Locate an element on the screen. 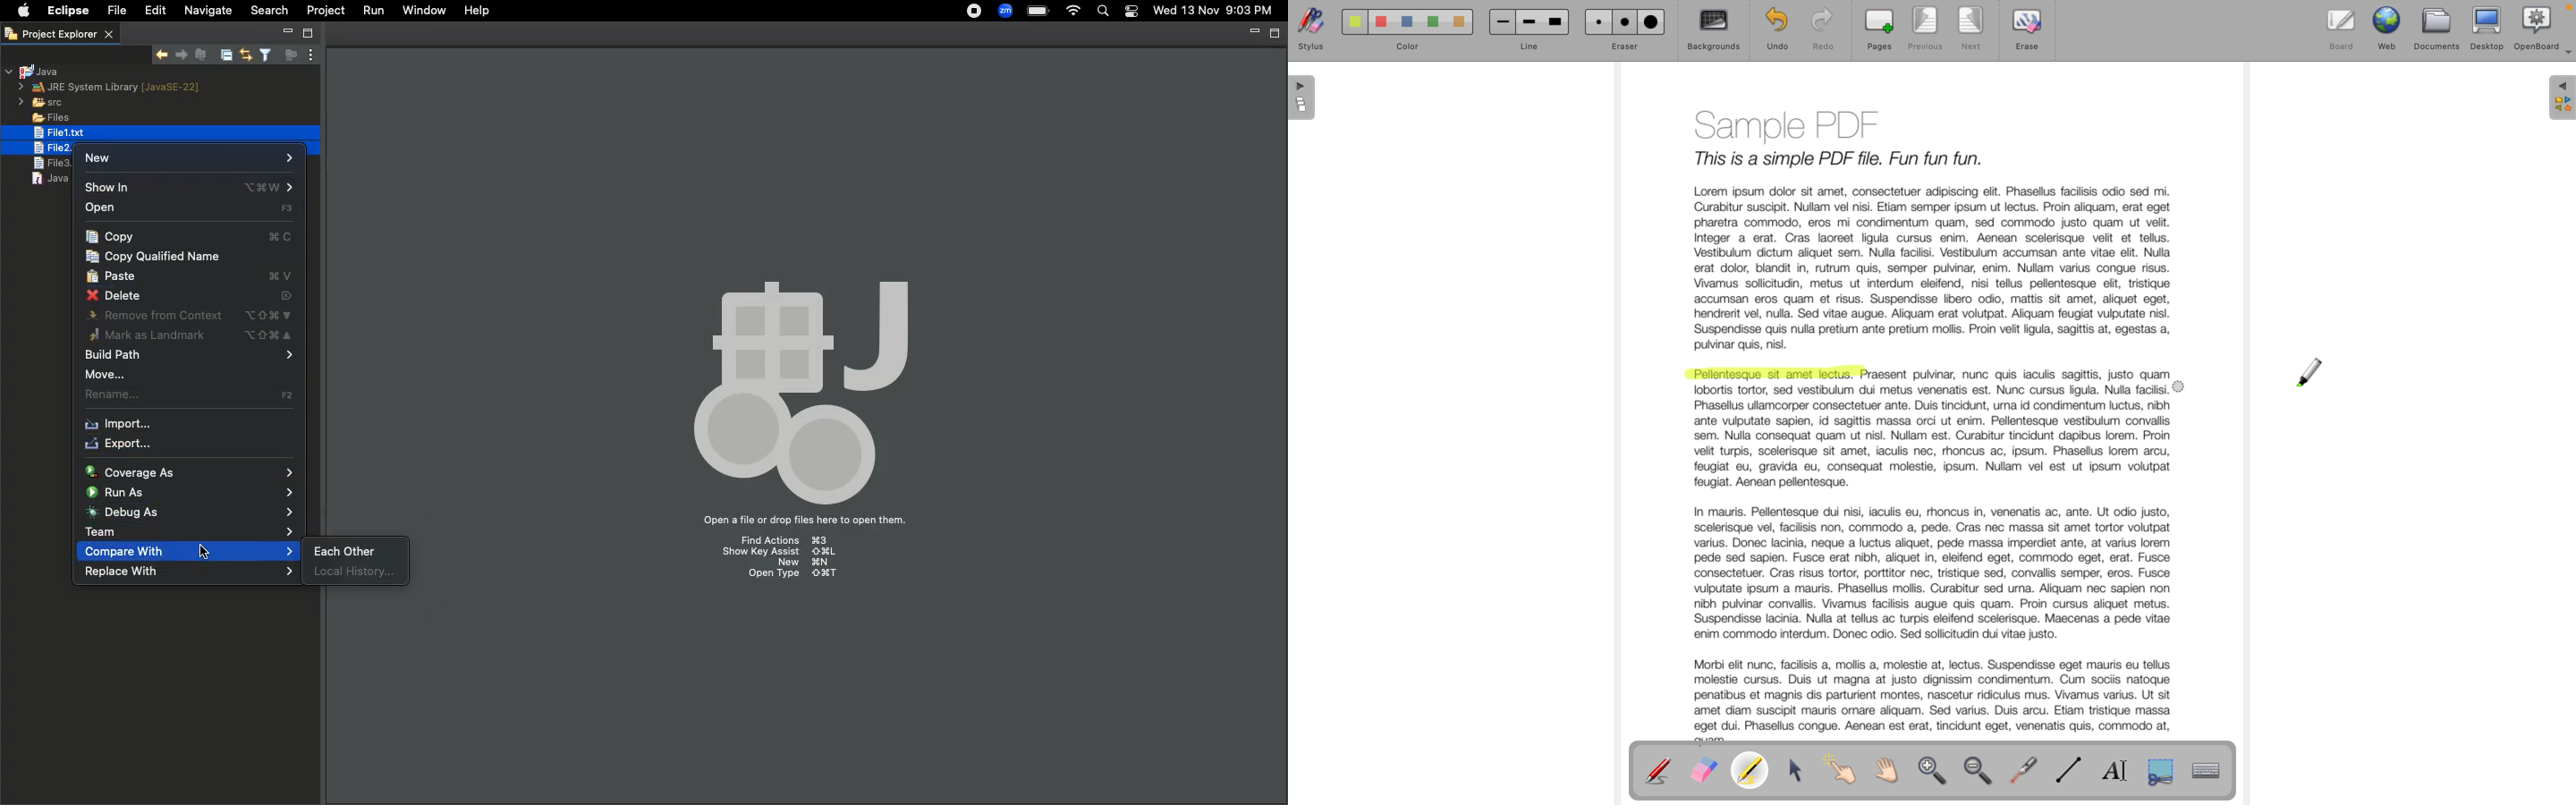 The height and width of the screenshot is (812, 2576). text is located at coordinates (2021, 377).